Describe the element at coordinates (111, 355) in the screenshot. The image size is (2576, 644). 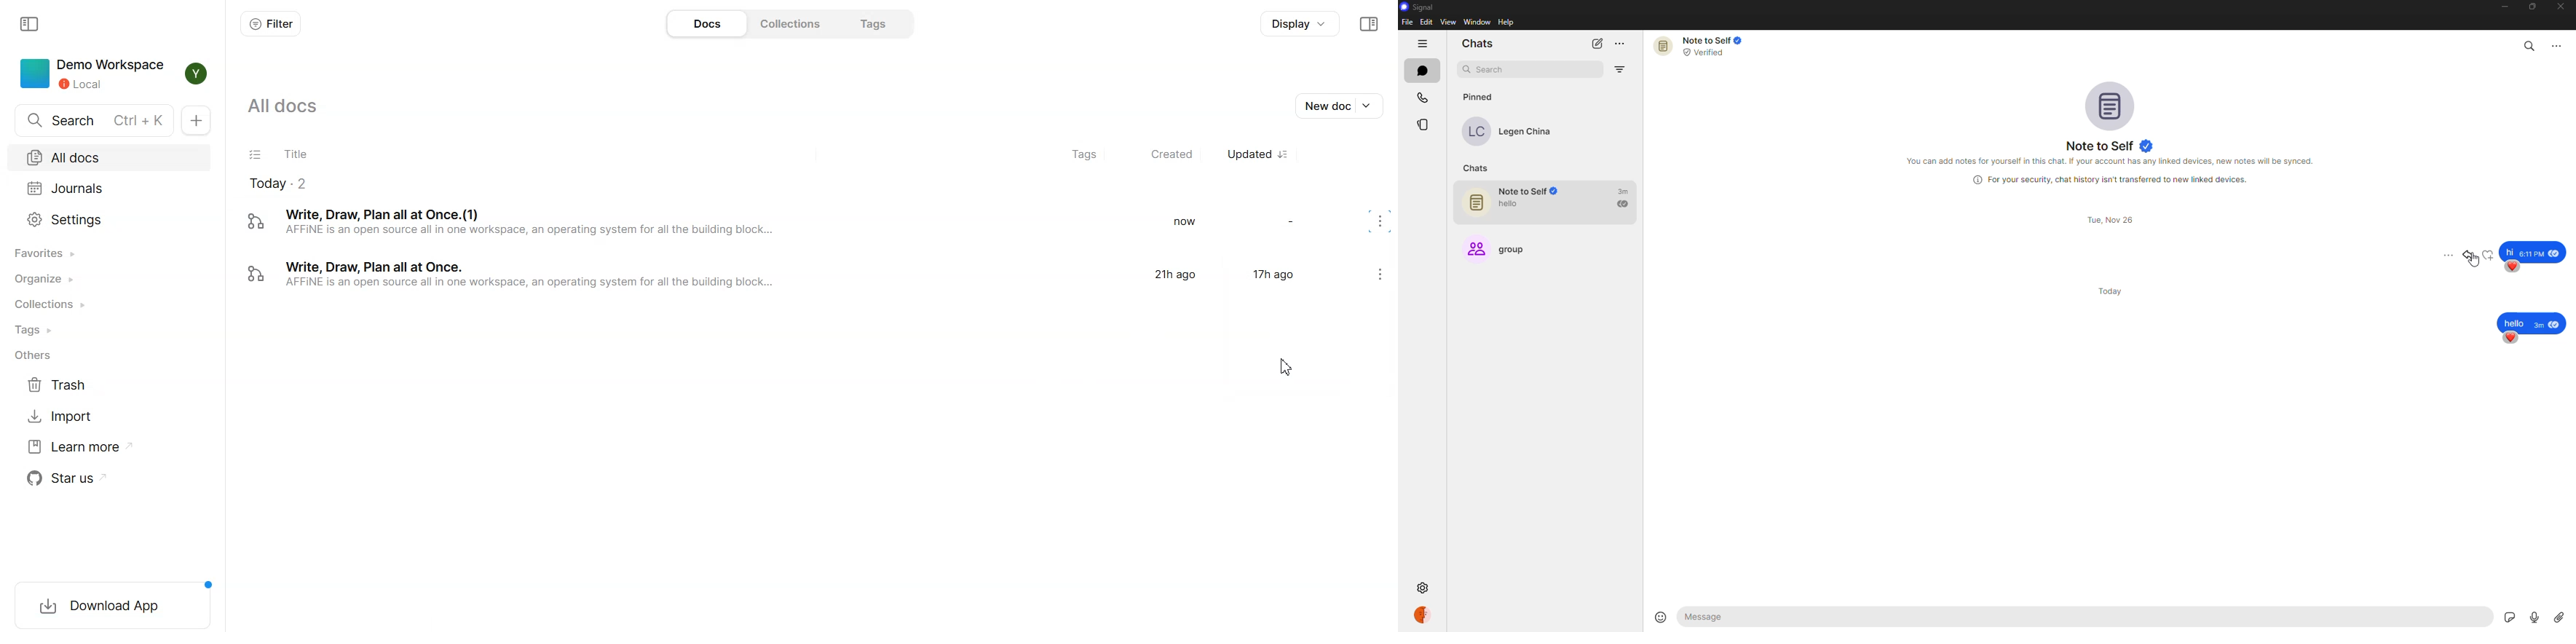
I see `Others` at that location.